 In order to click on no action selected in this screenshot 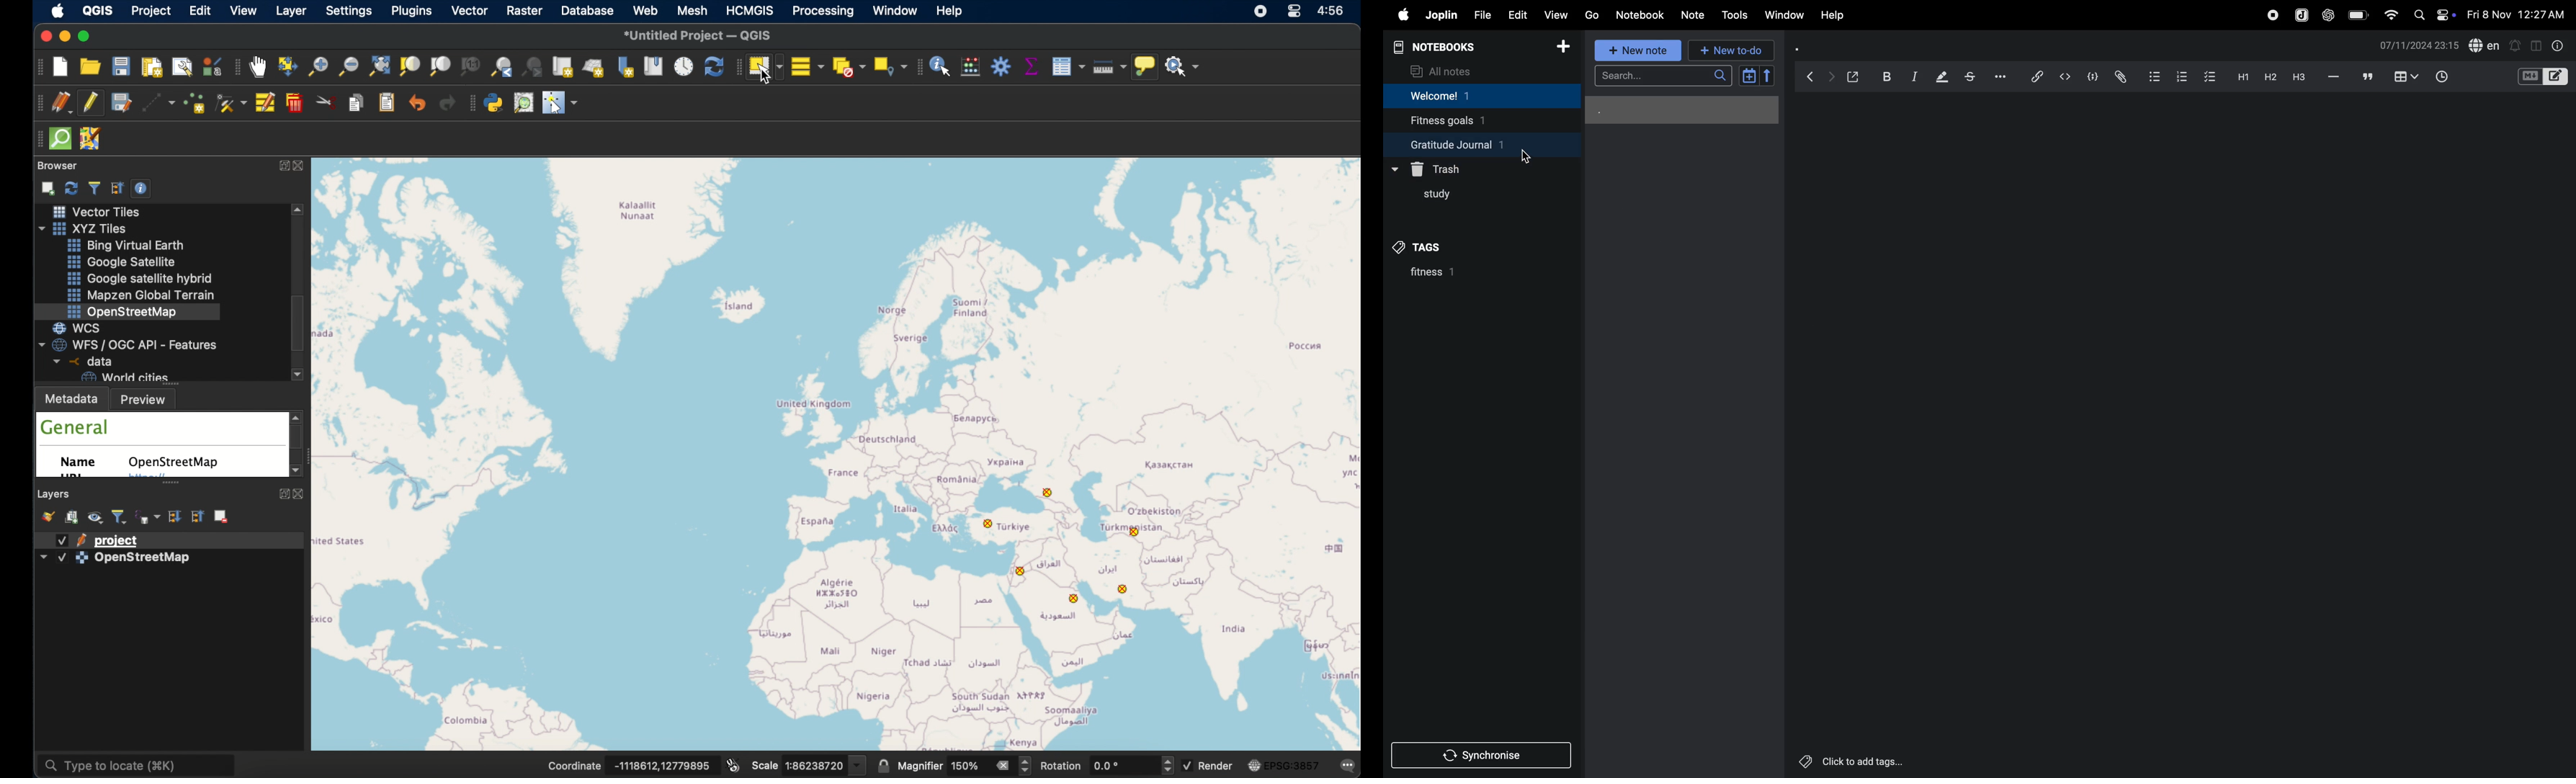, I will do `click(1184, 67)`.